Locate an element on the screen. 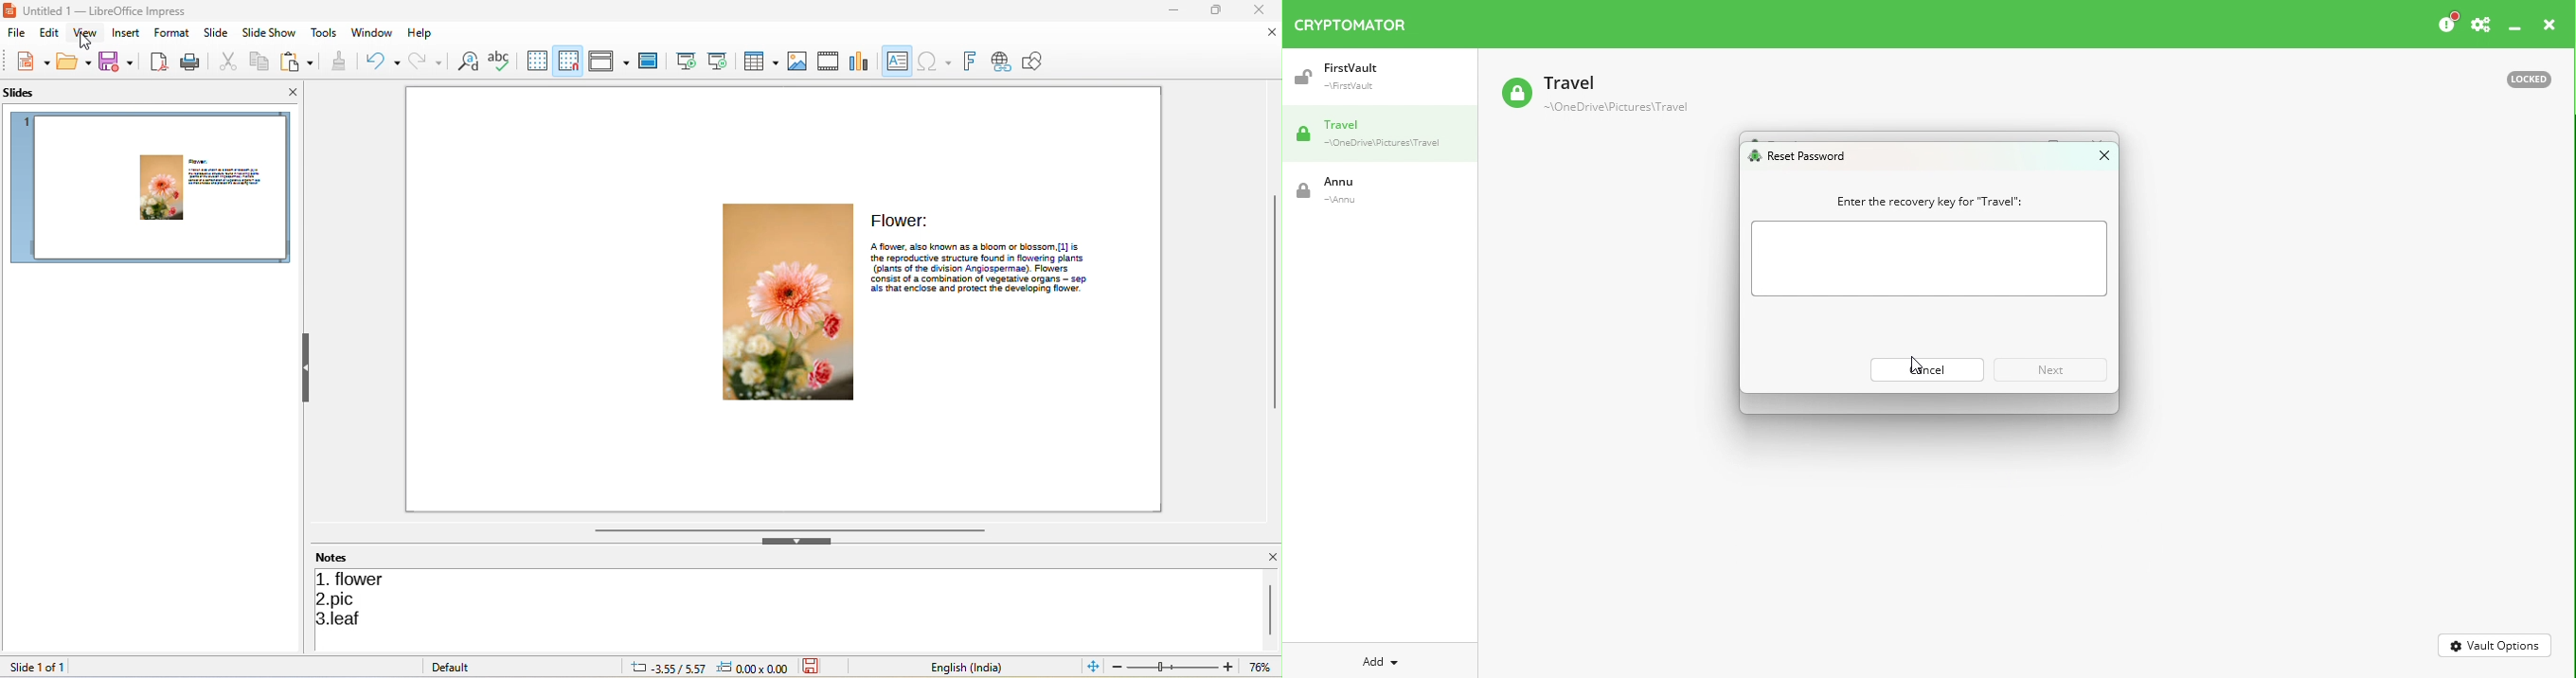  print is located at coordinates (192, 60).